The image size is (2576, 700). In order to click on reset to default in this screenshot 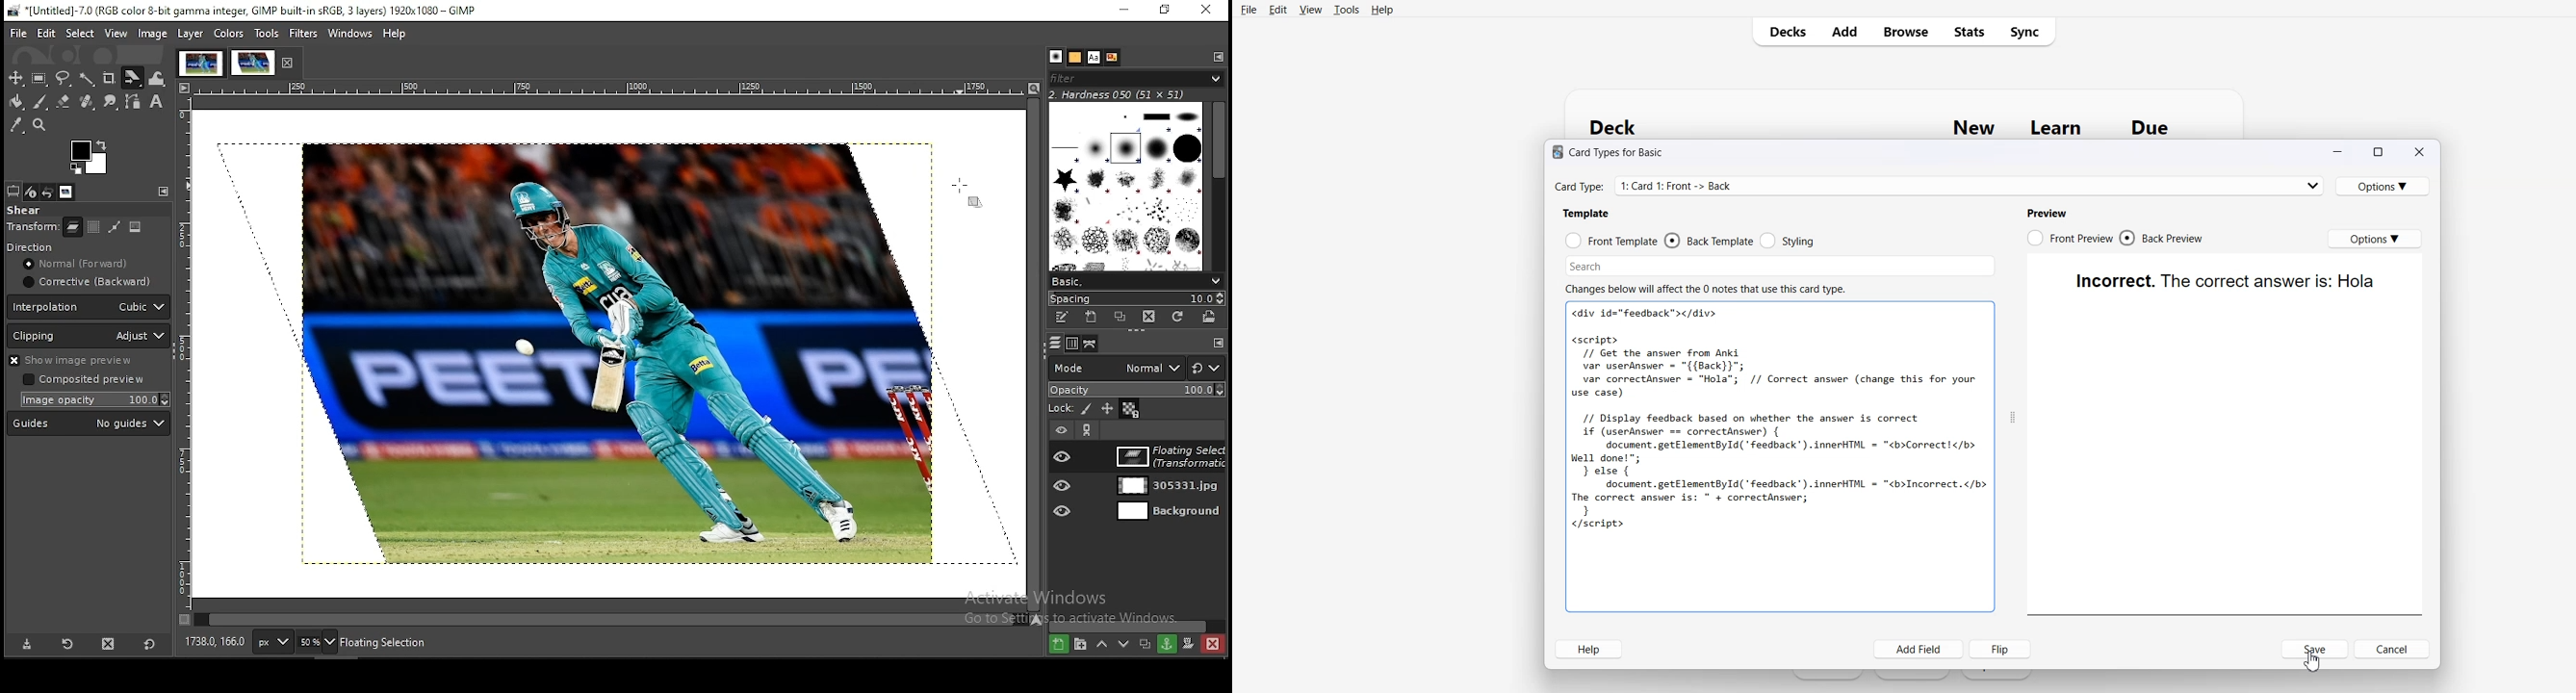, I will do `click(149, 645)`.